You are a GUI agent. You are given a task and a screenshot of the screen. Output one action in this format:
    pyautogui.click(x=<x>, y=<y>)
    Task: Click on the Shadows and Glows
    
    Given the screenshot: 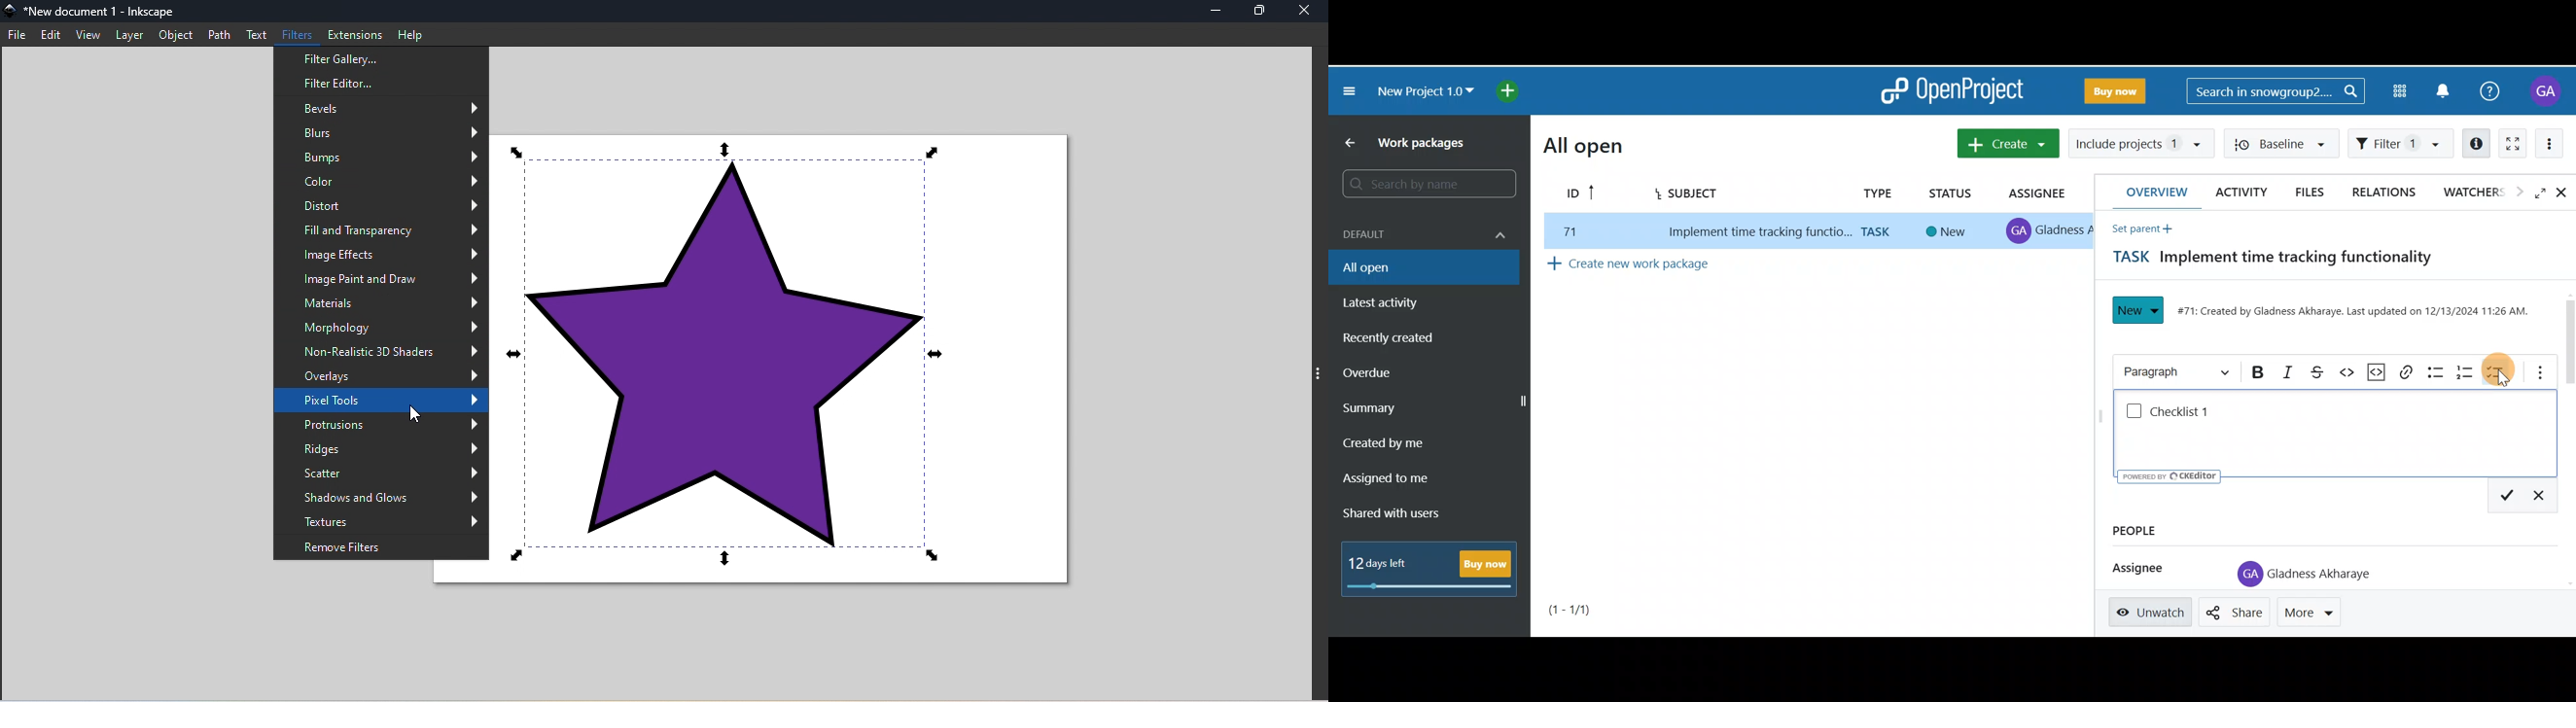 What is the action you would take?
    pyautogui.click(x=377, y=497)
    